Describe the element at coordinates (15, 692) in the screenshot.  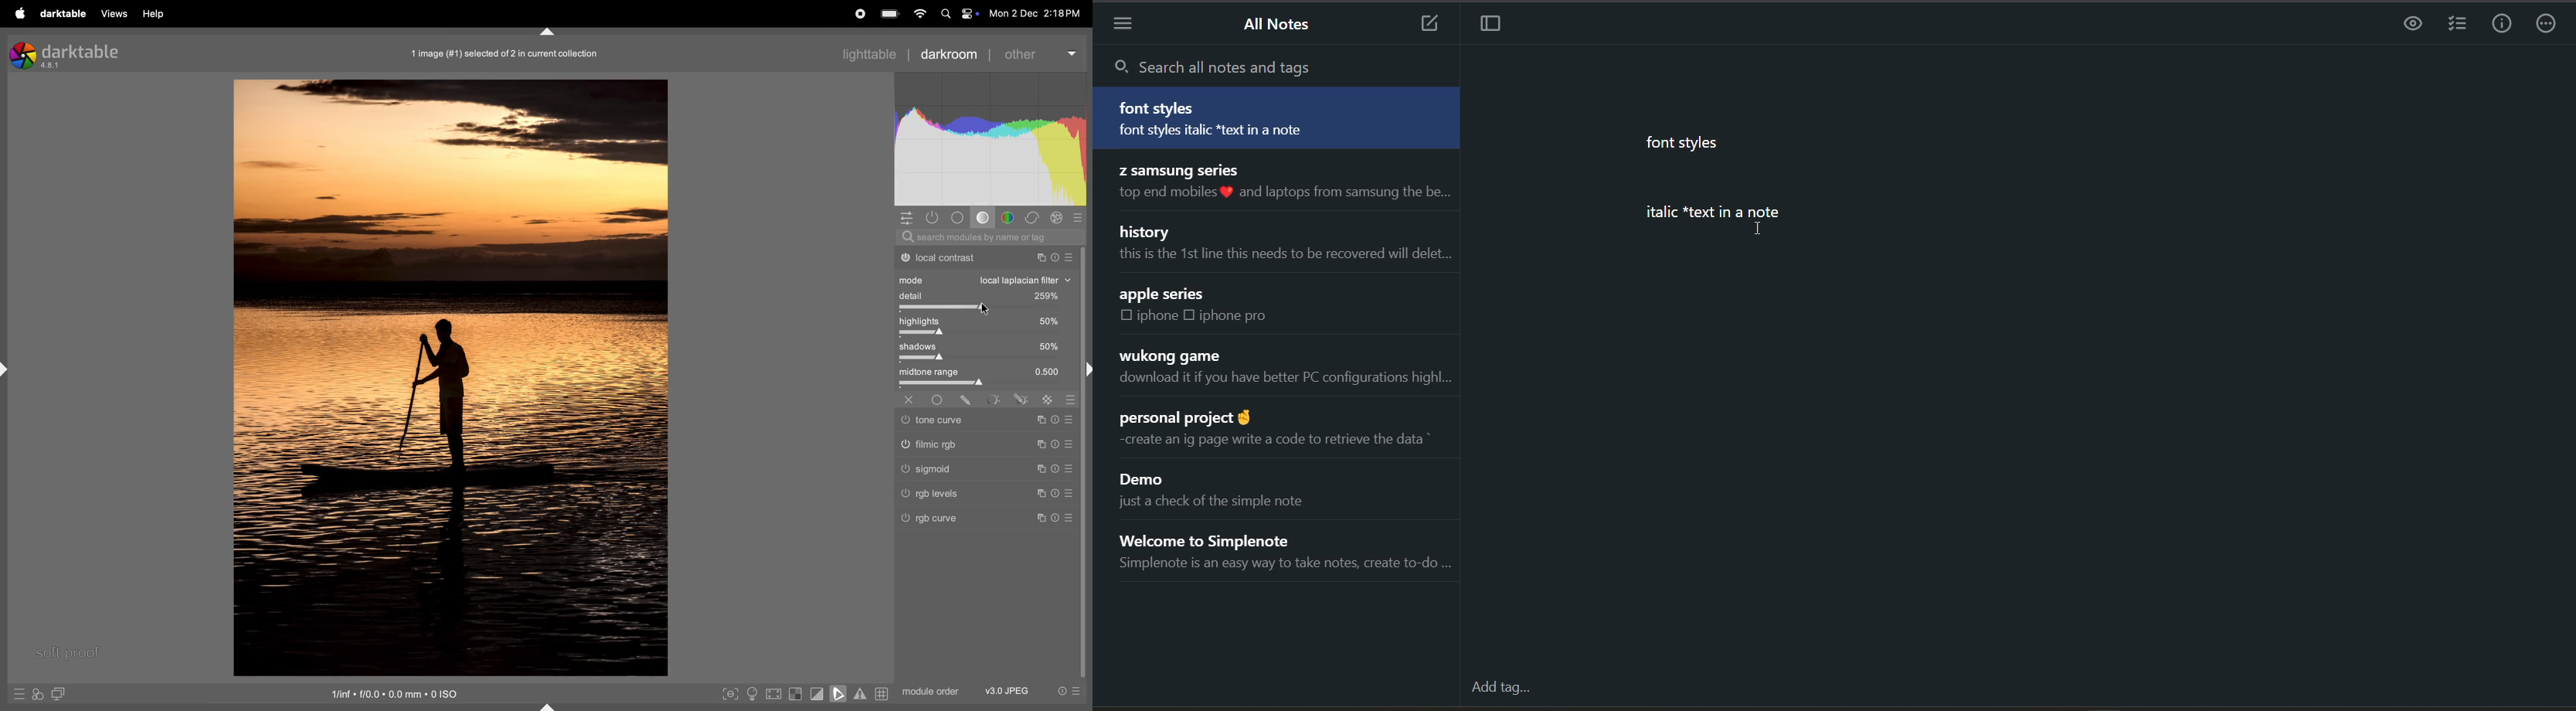
I see `quick access to presets` at that location.